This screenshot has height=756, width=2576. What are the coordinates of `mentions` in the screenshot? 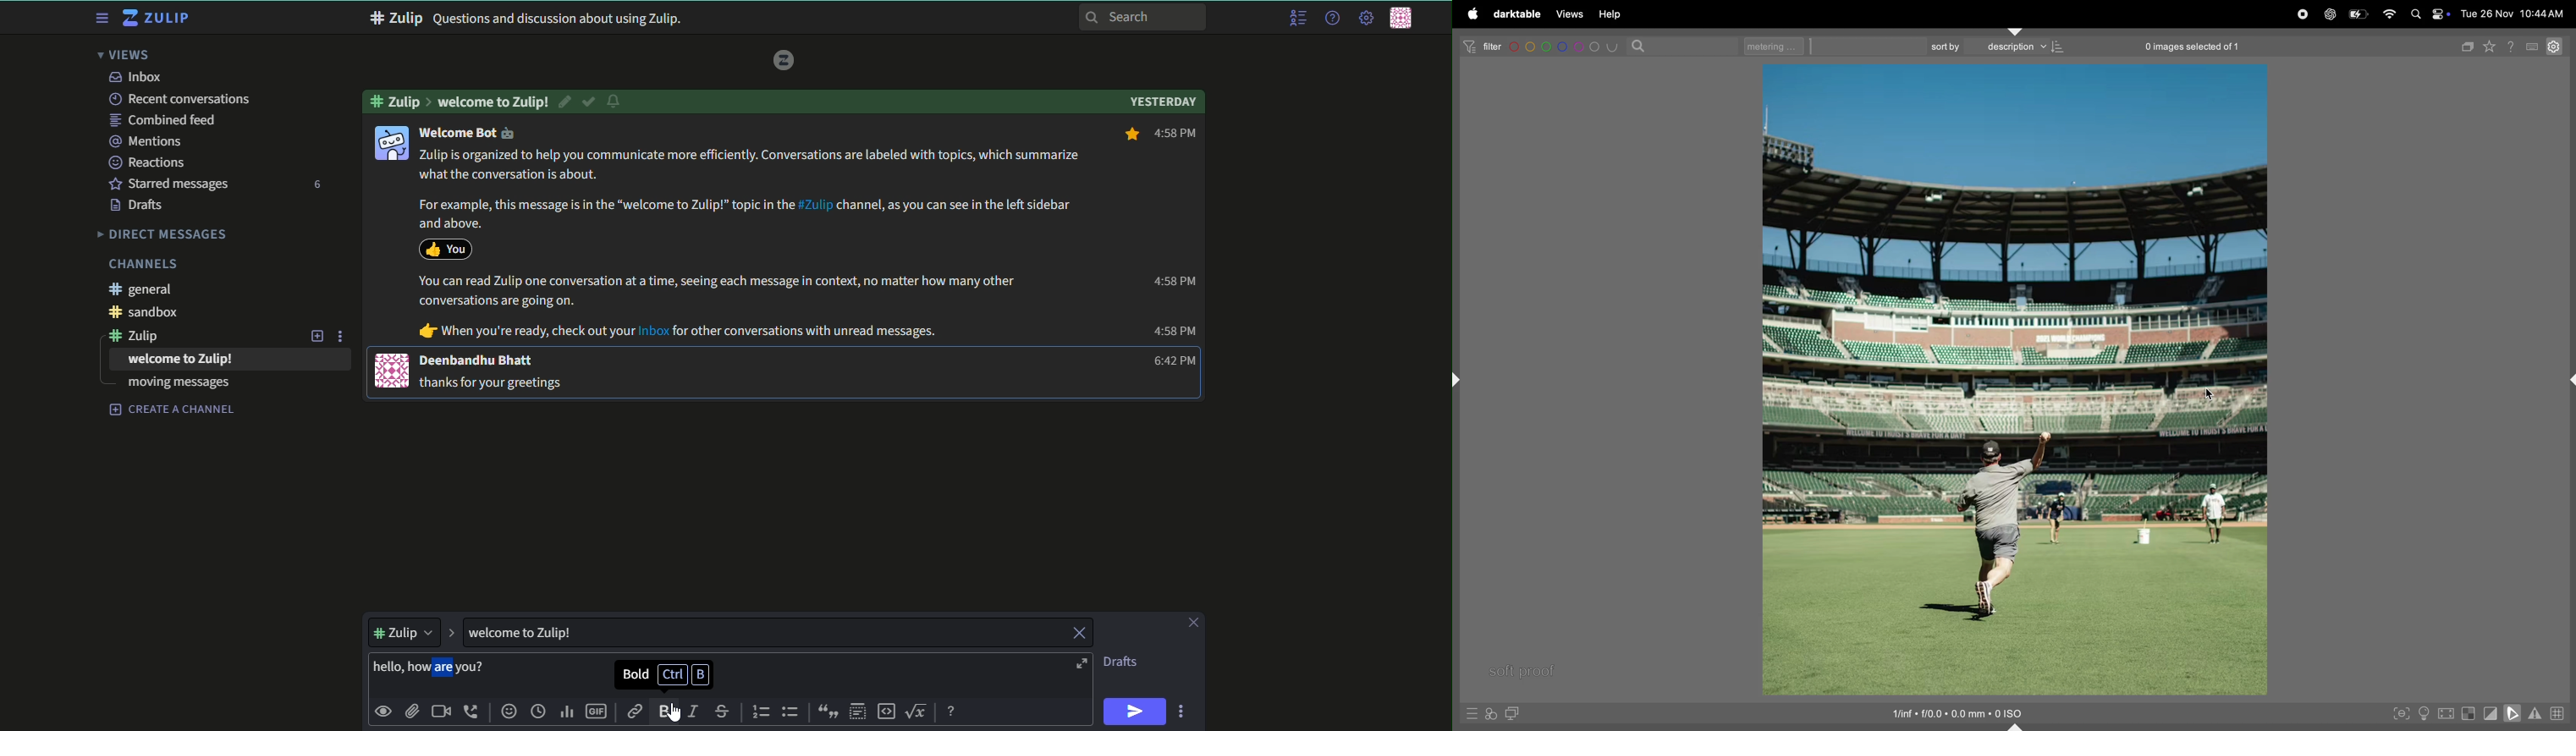 It's located at (148, 140).